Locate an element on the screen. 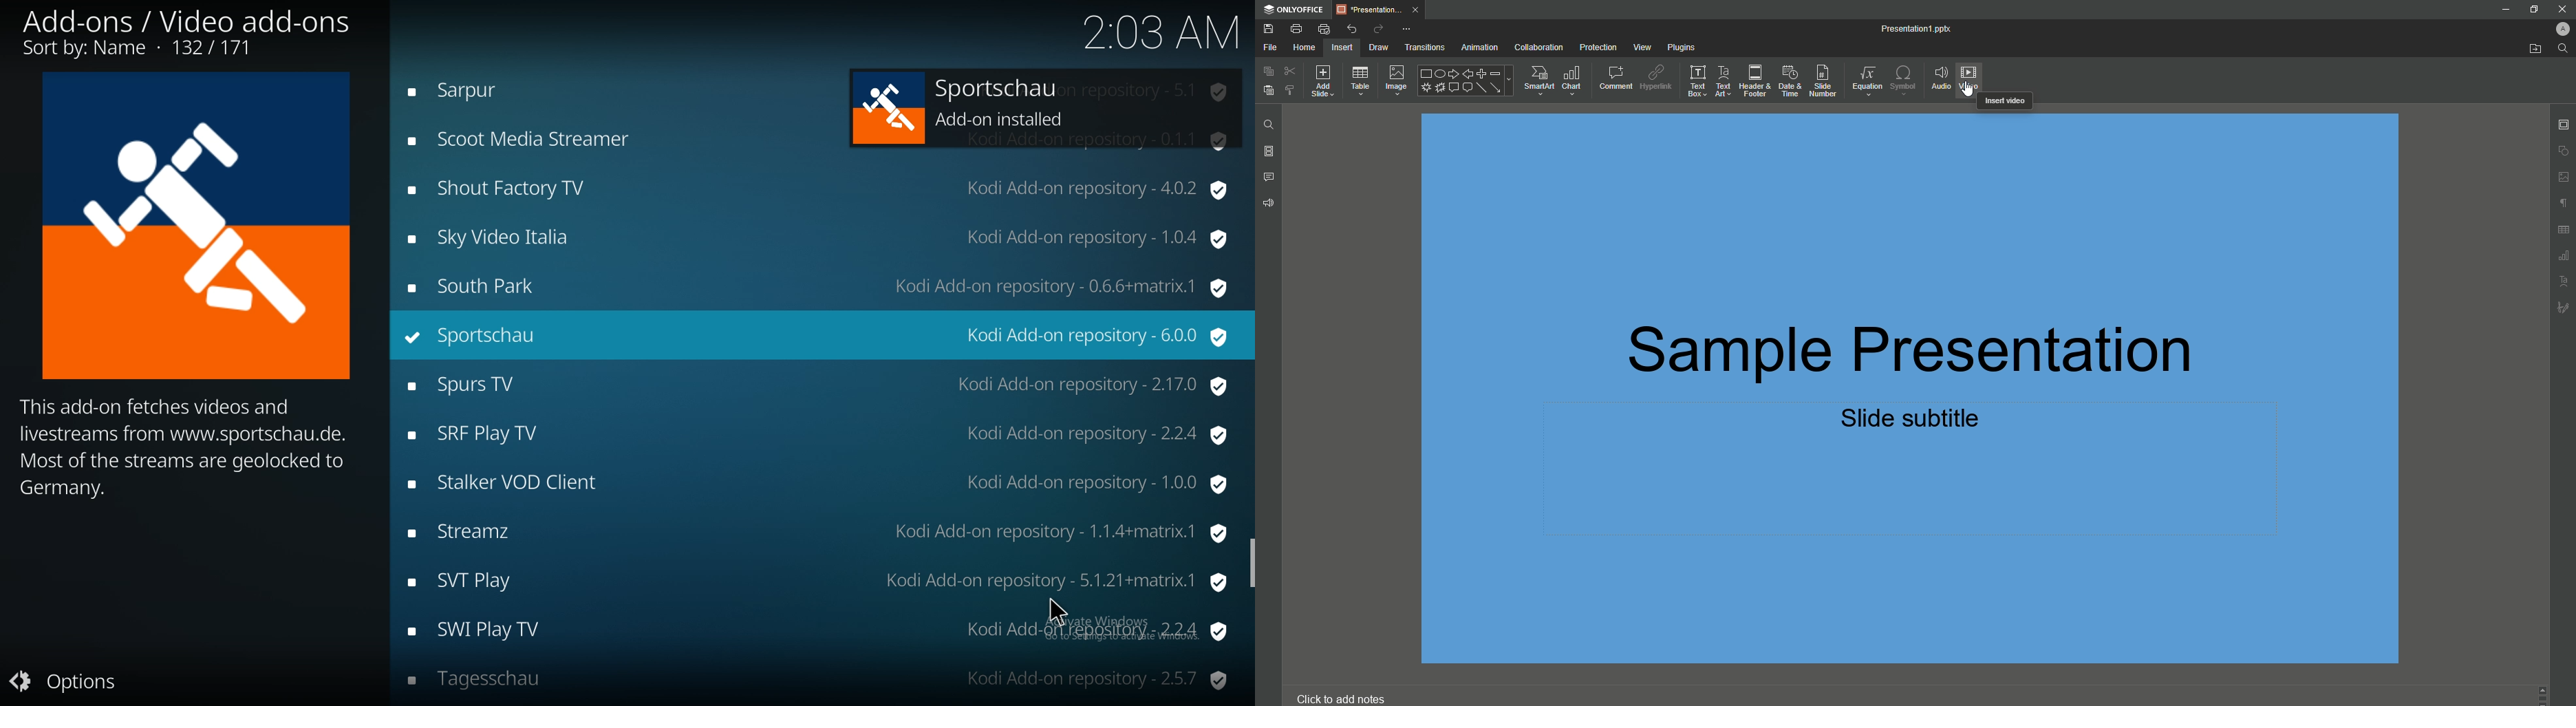 The image size is (2576, 728). Copy is located at coordinates (1267, 70).